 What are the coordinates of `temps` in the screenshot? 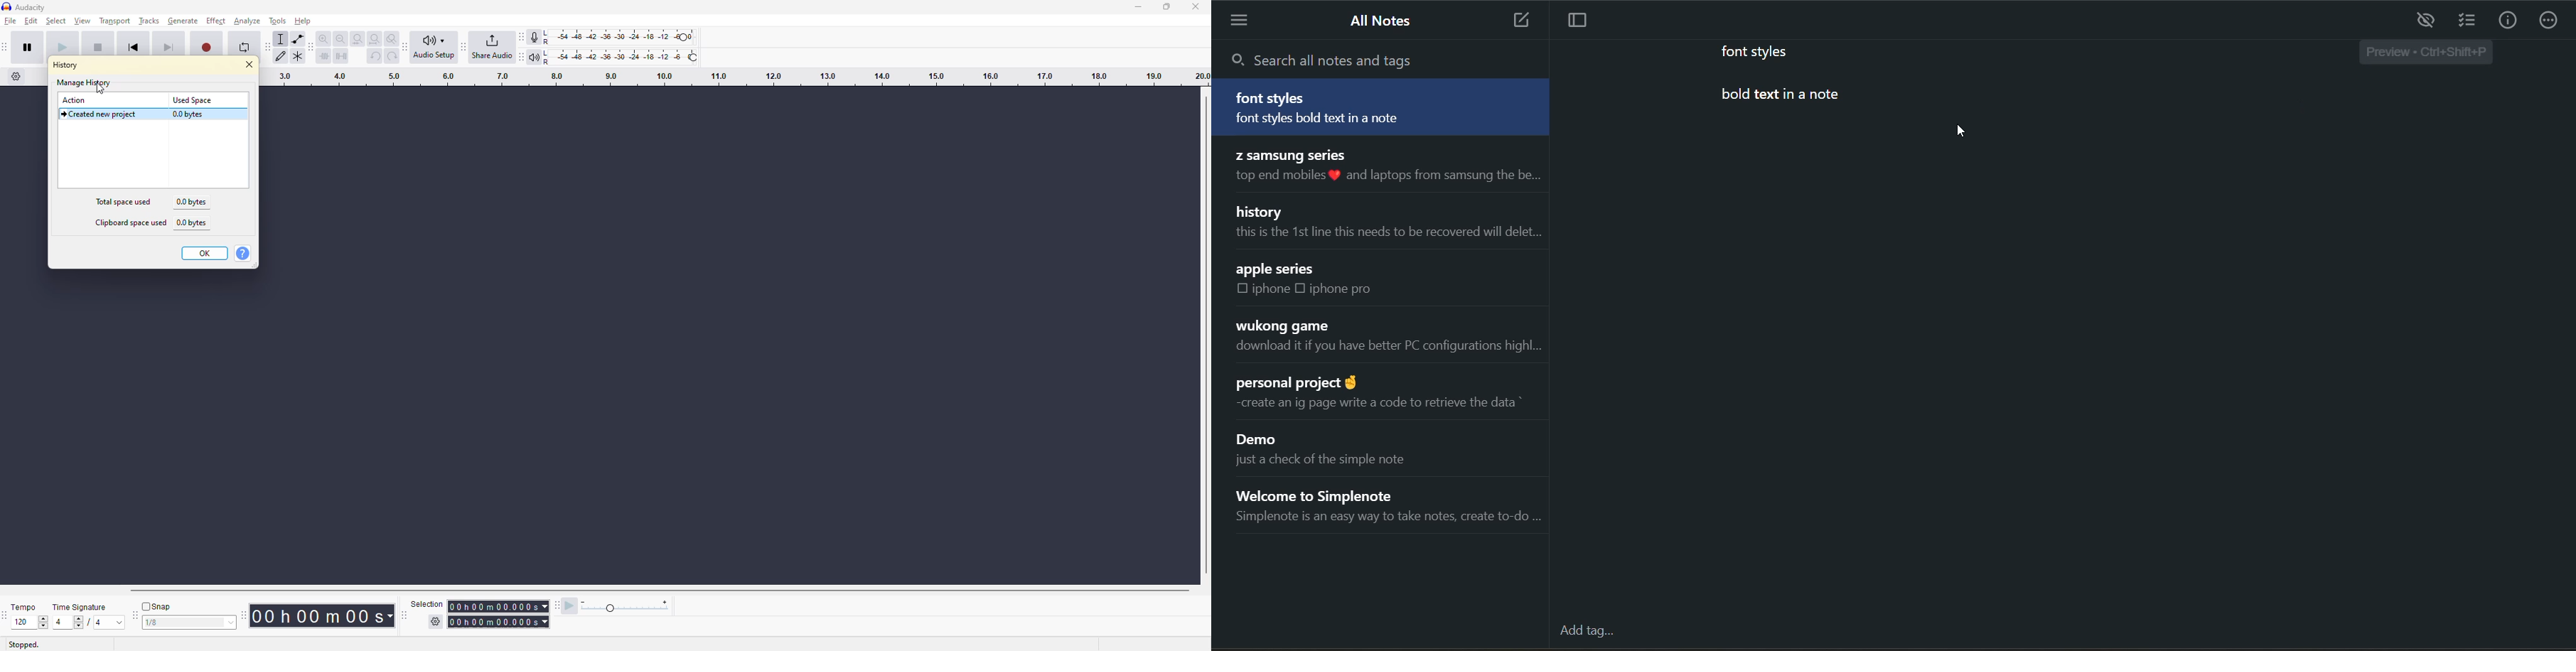 It's located at (25, 606).